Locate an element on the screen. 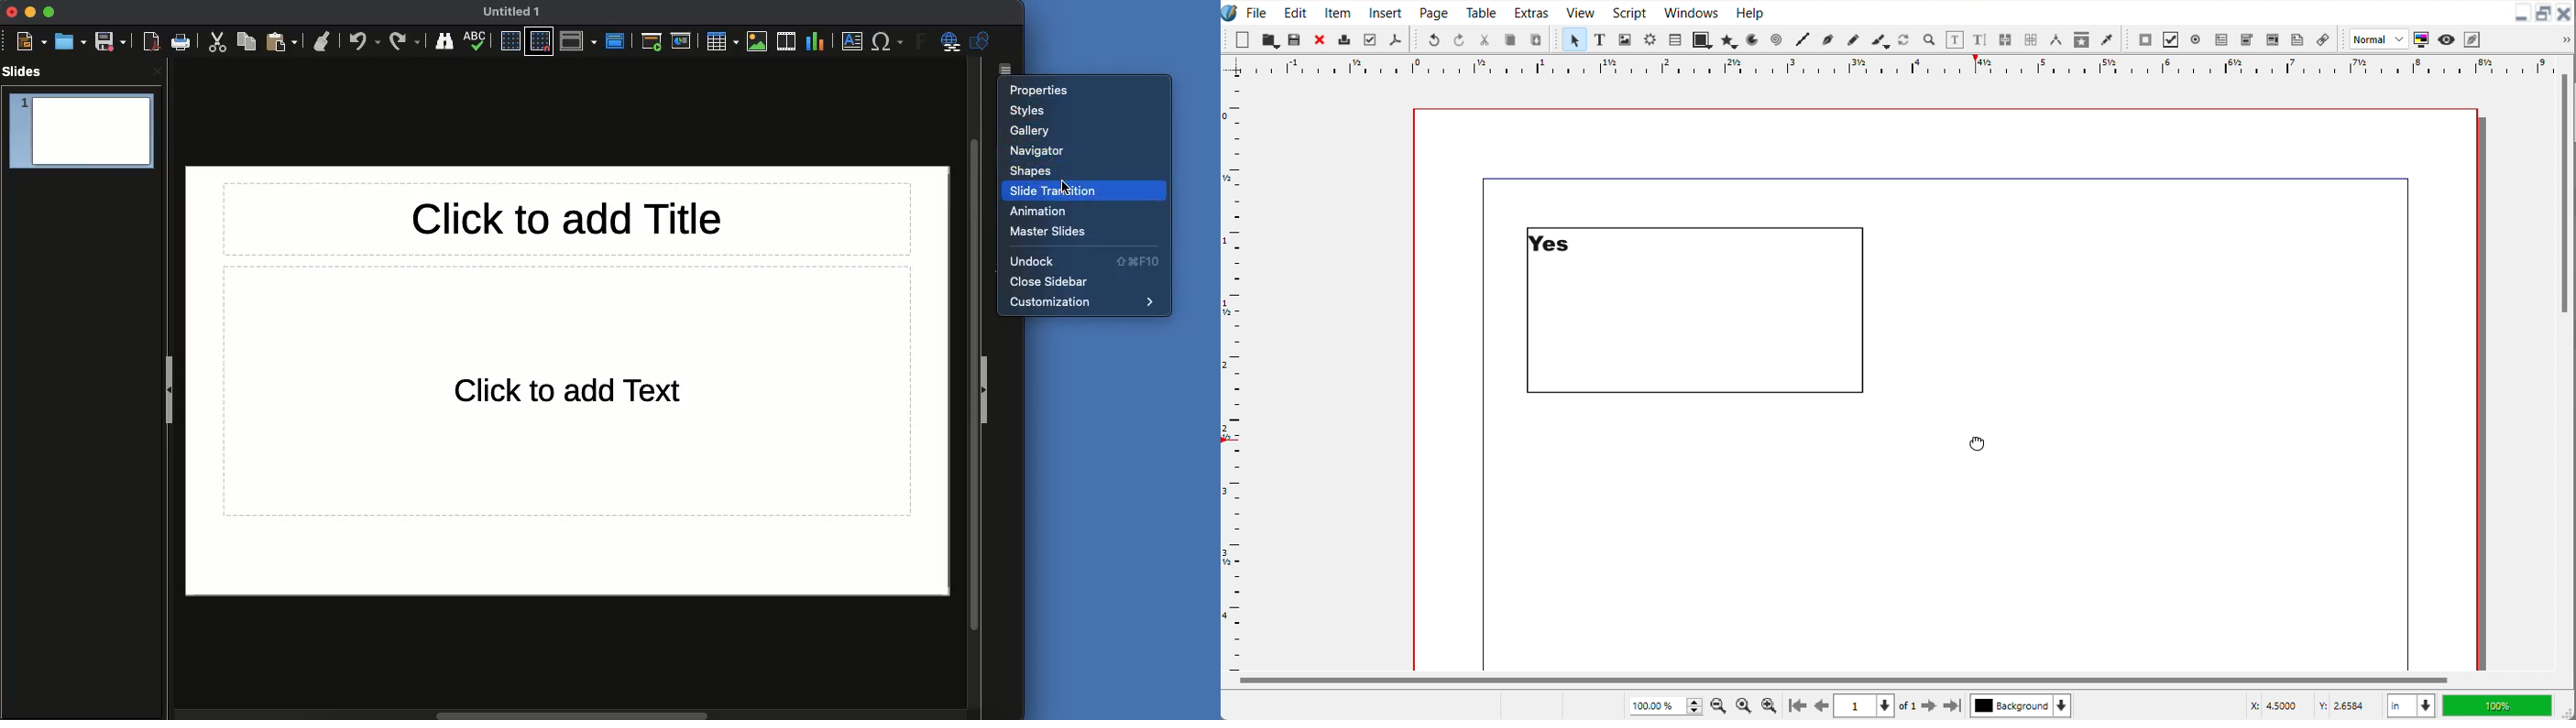 The width and height of the screenshot is (2576, 728). Go to first page is located at coordinates (1798, 705).